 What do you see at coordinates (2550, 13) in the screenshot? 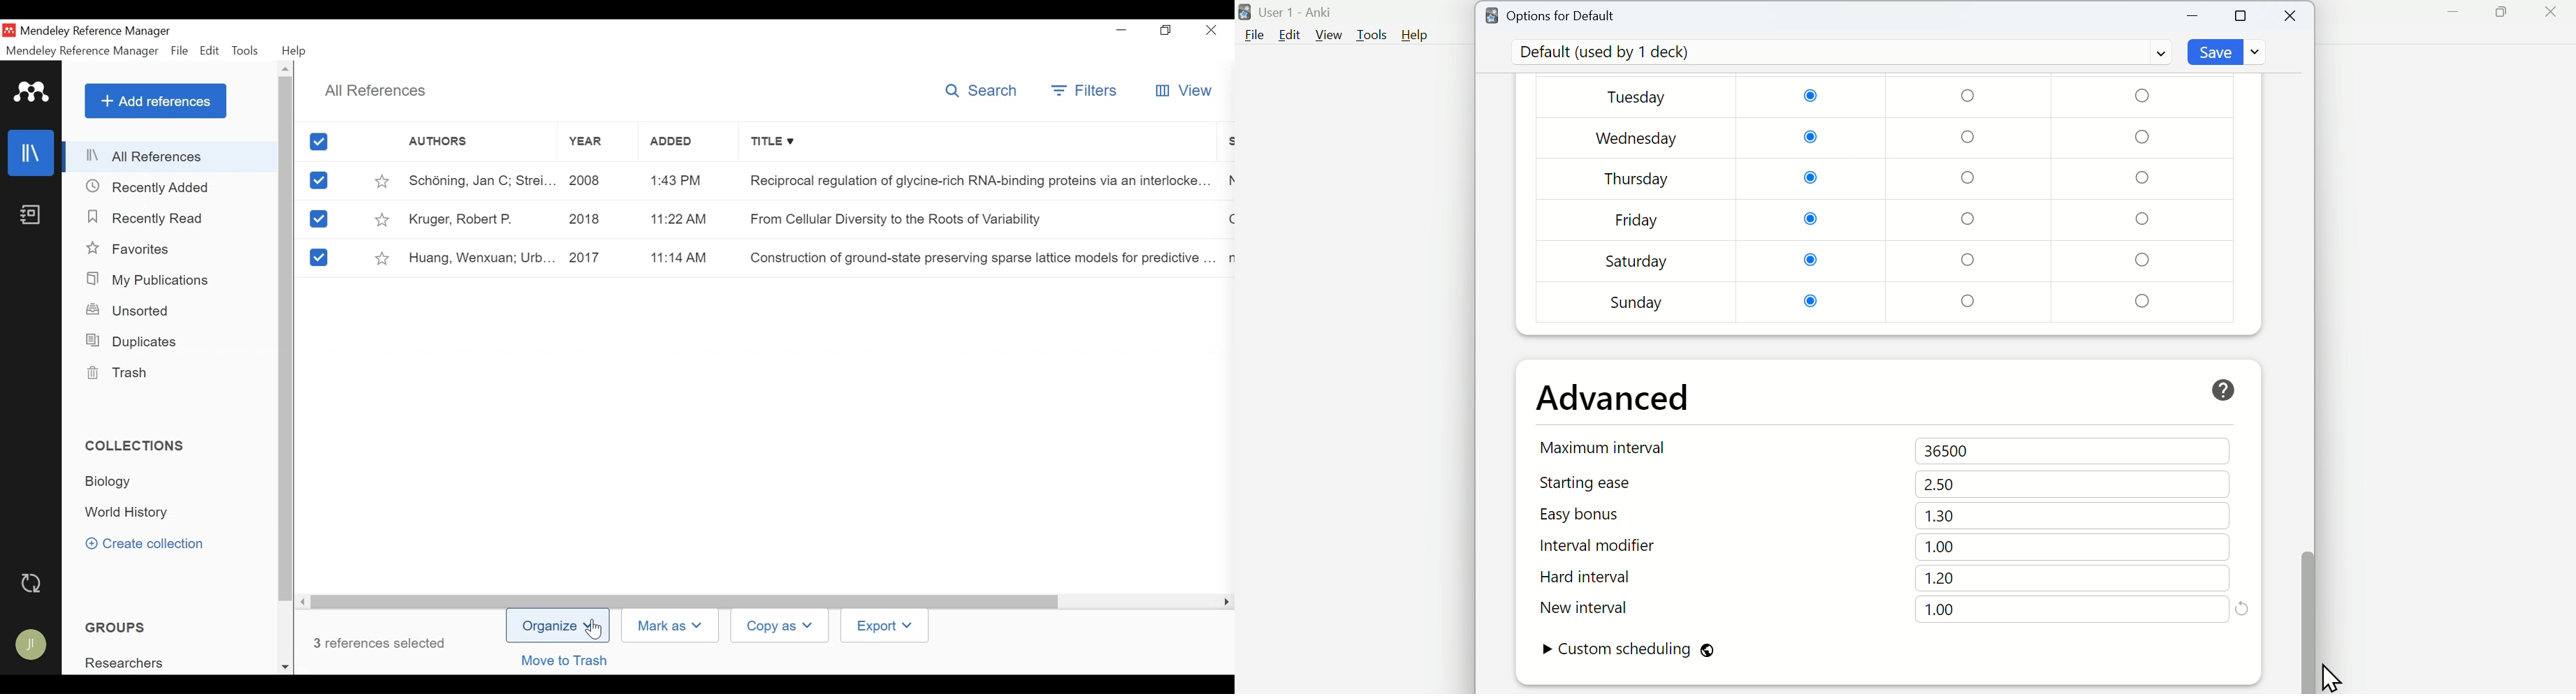
I see `Close` at bounding box center [2550, 13].